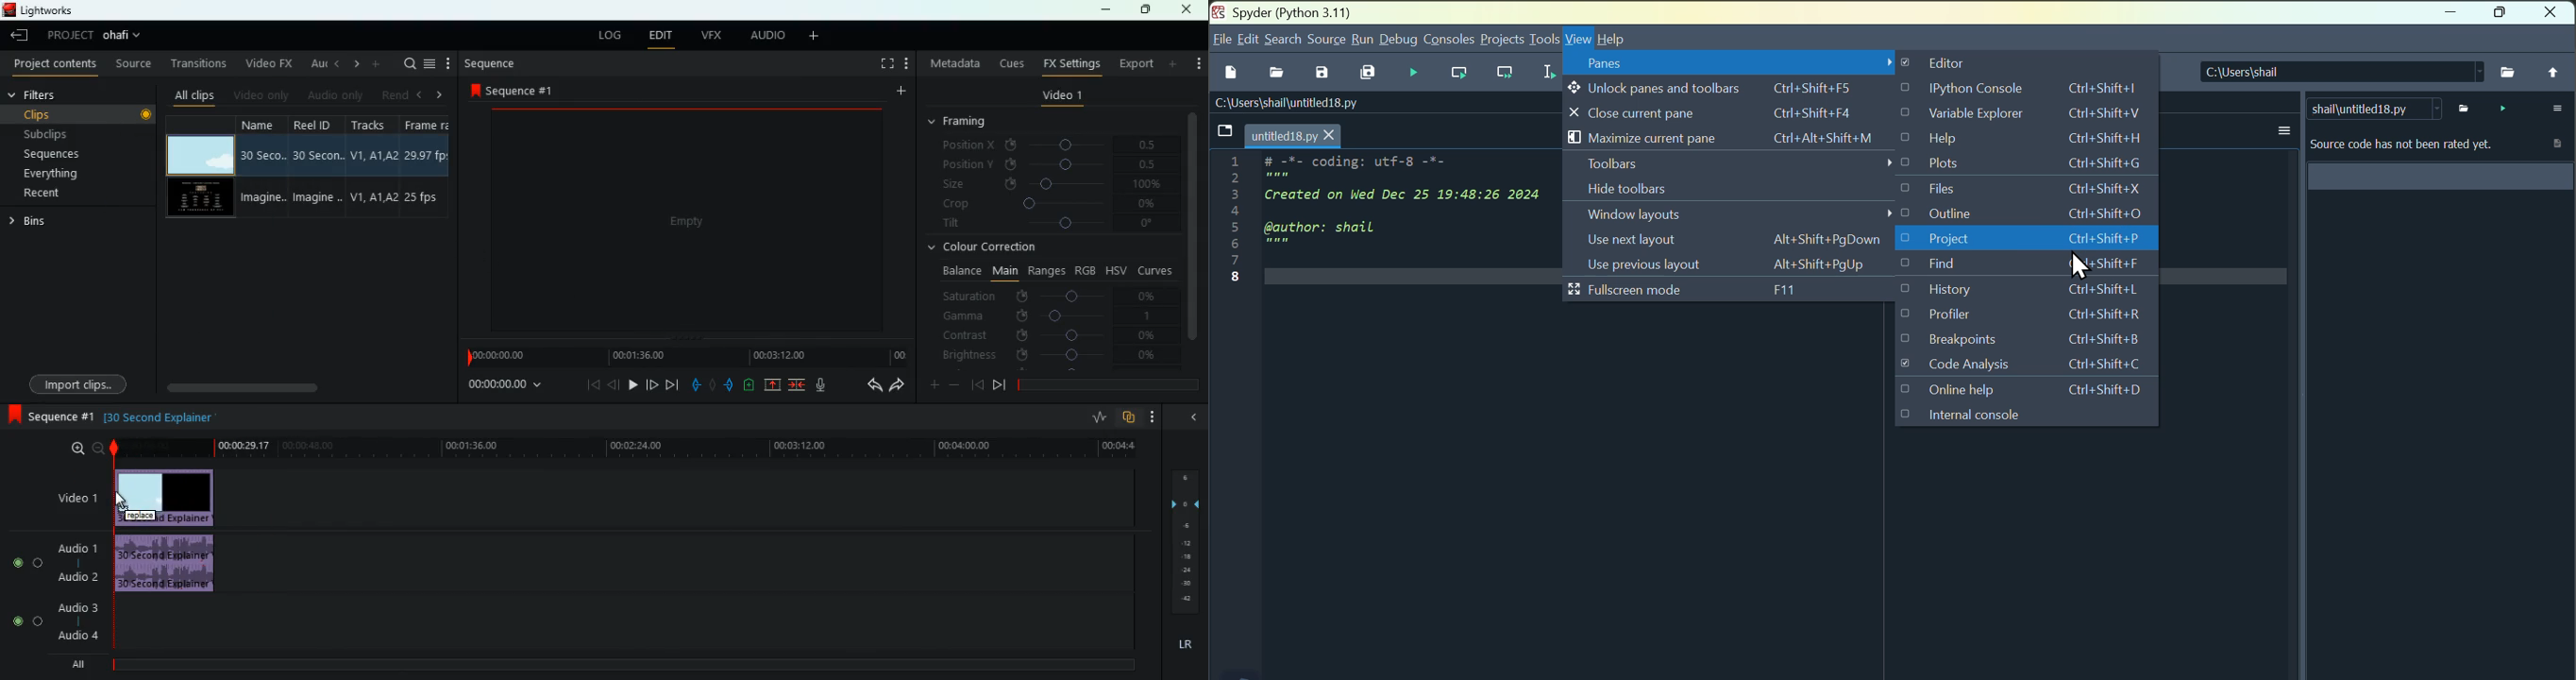 Image resolution: width=2576 pixels, height=700 pixels. I want to click on video 1, so click(71, 498).